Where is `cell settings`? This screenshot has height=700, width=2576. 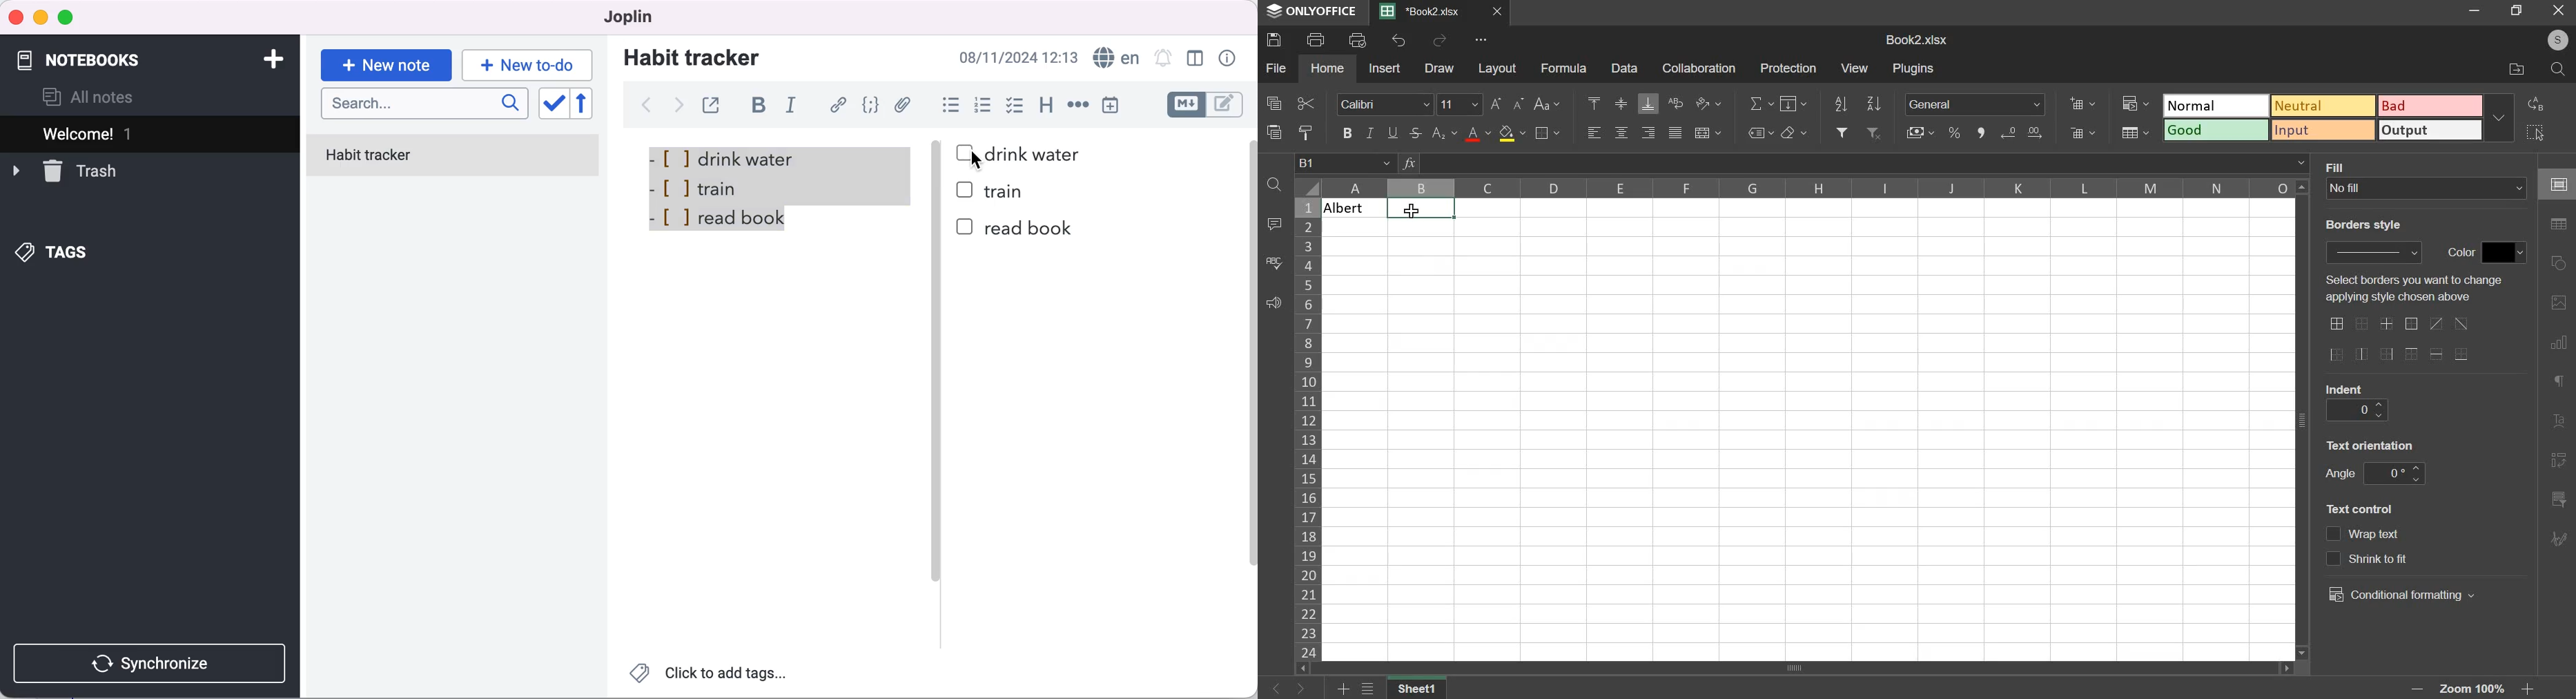
cell settings is located at coordinates (2556, 183).